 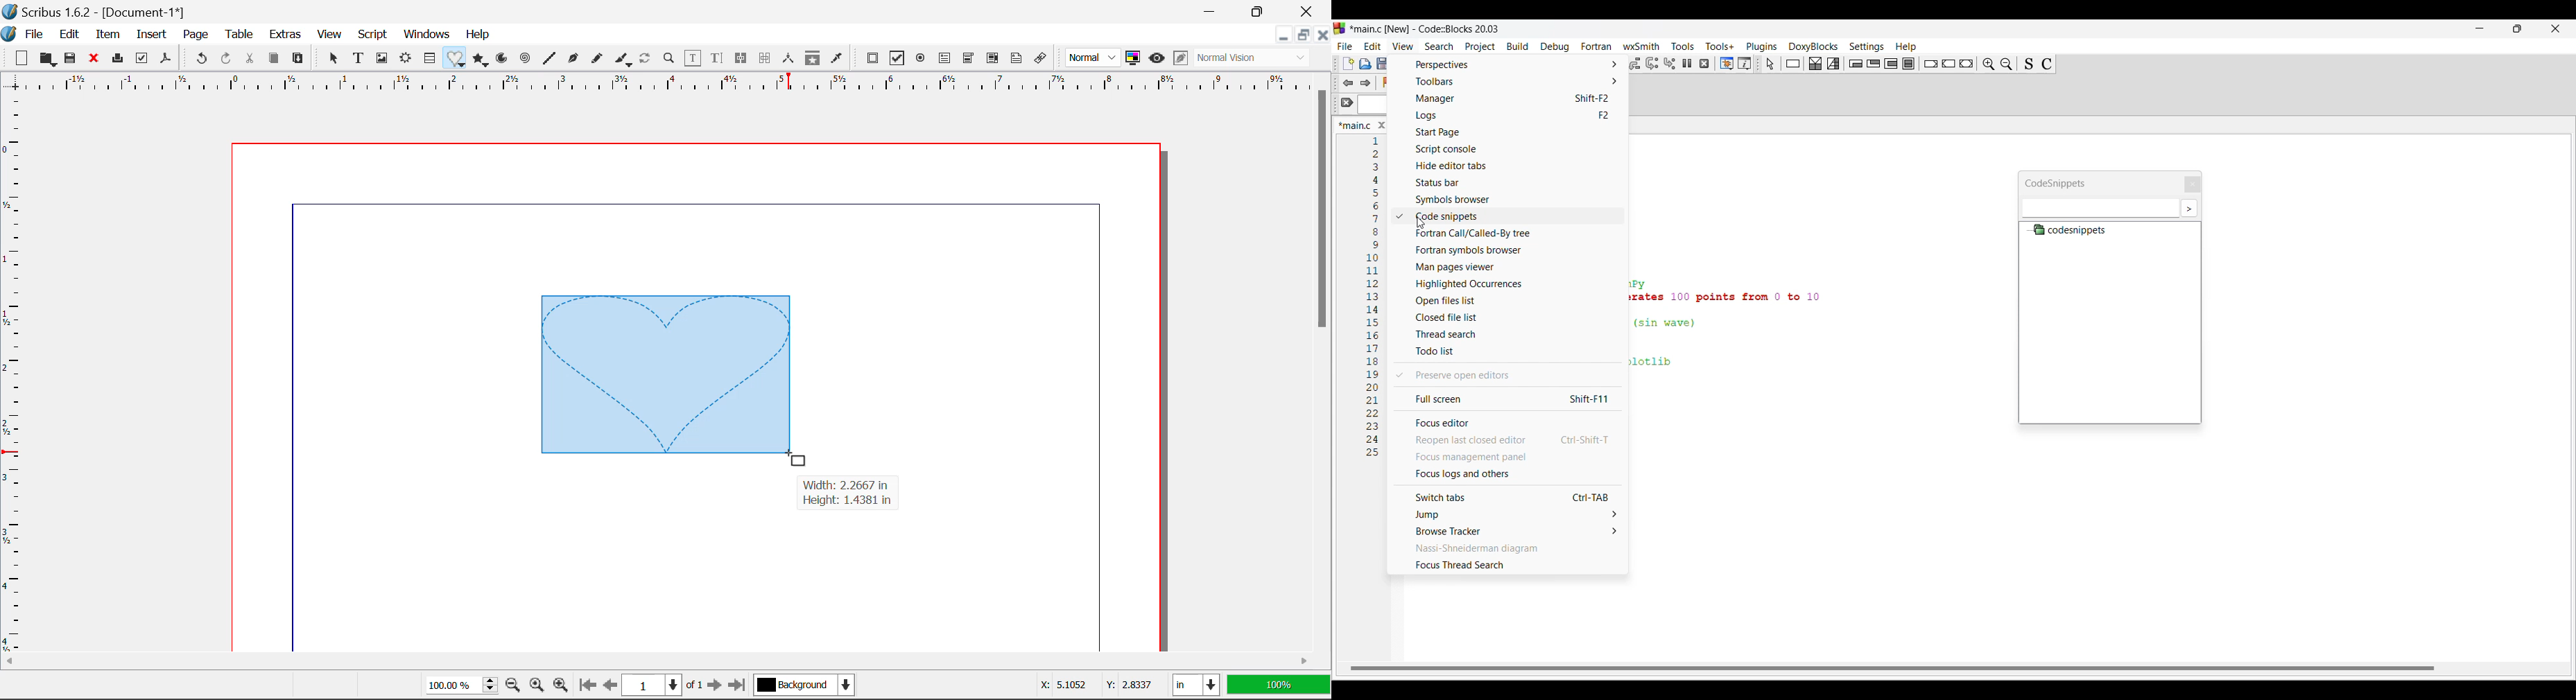 What do you see at coordinates (623, 61) in the screenshot?
I see `Calligraphic Curve` at bounding box center [623, 61].